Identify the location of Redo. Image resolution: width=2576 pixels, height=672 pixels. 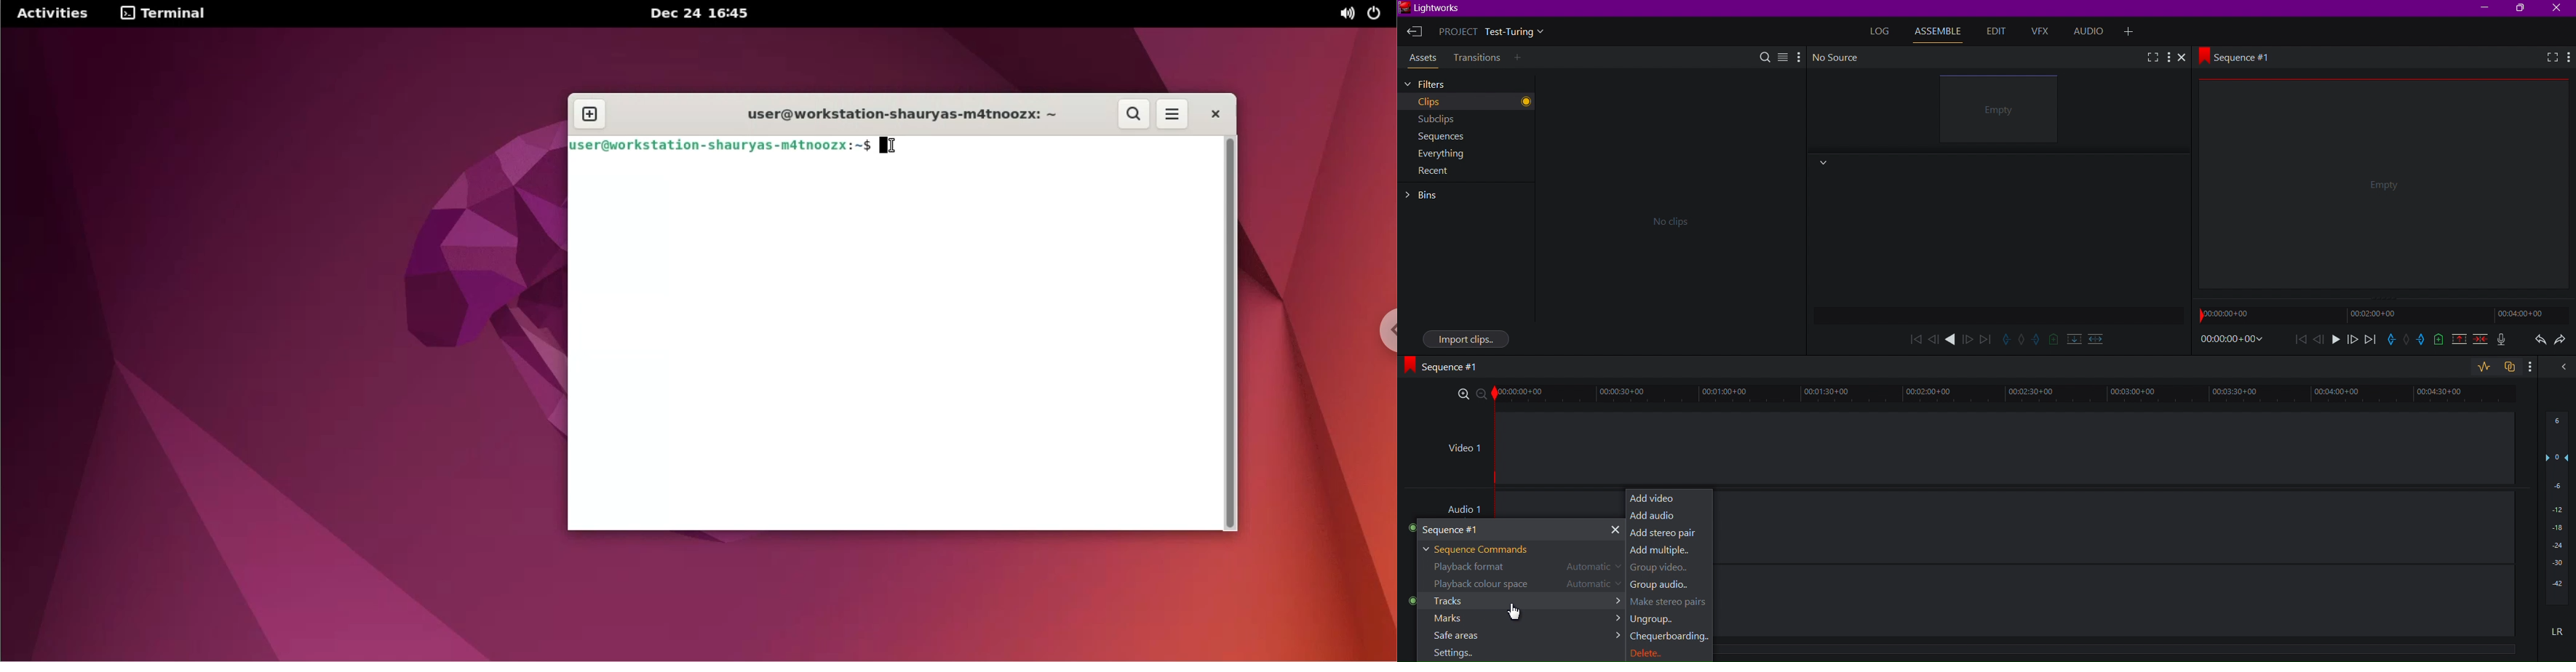
(2564, 342).